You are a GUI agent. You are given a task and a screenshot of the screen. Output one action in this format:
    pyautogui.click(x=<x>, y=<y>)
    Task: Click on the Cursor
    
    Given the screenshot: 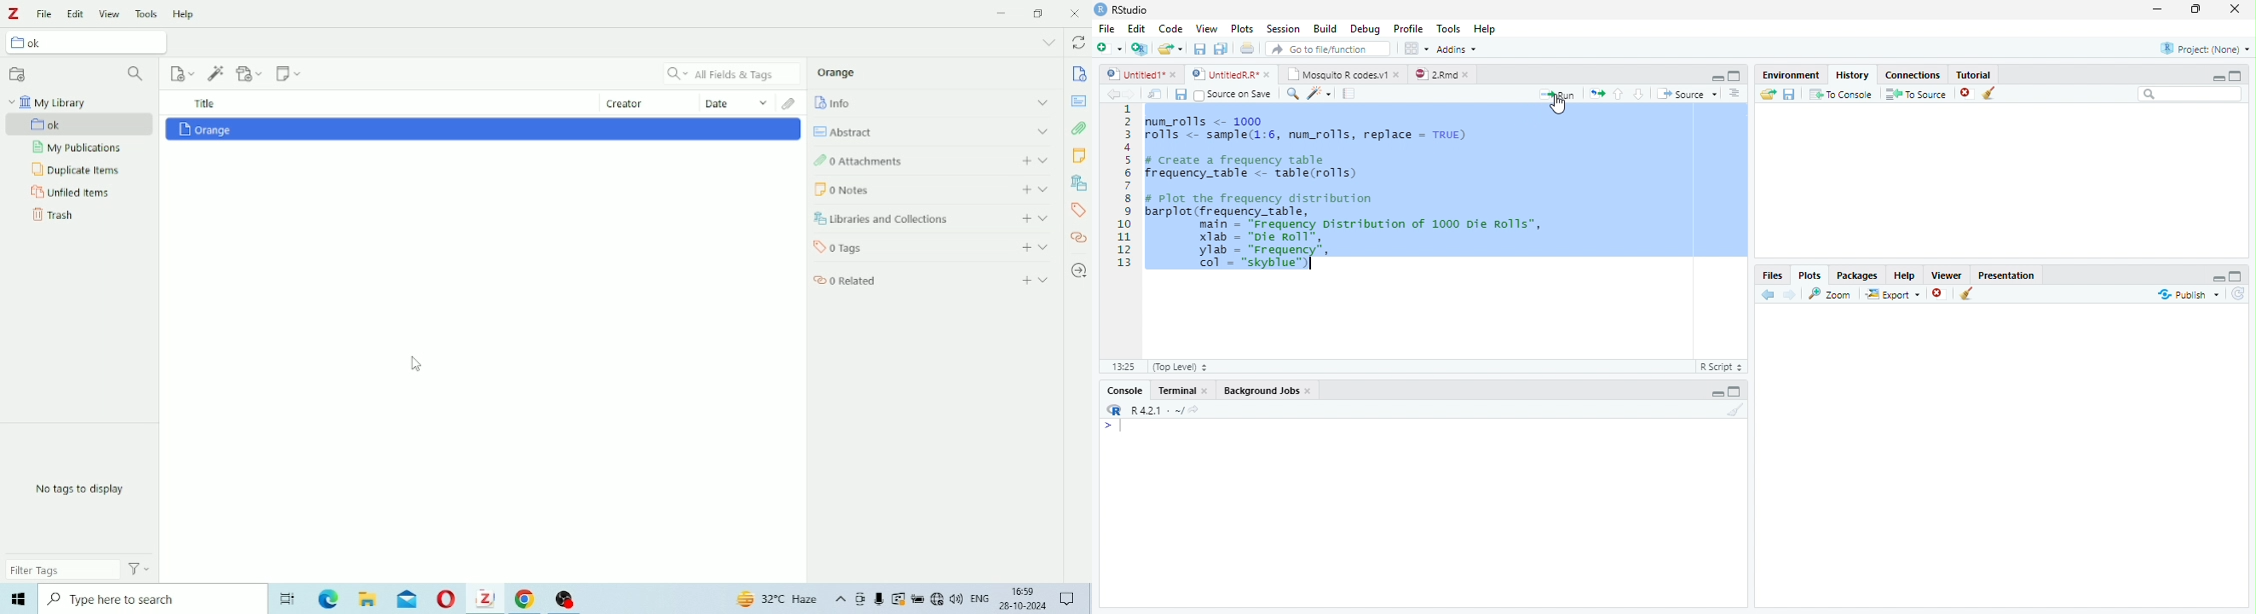 What is the action you would take?
    pyautogui.click(x=418, y=364)
    